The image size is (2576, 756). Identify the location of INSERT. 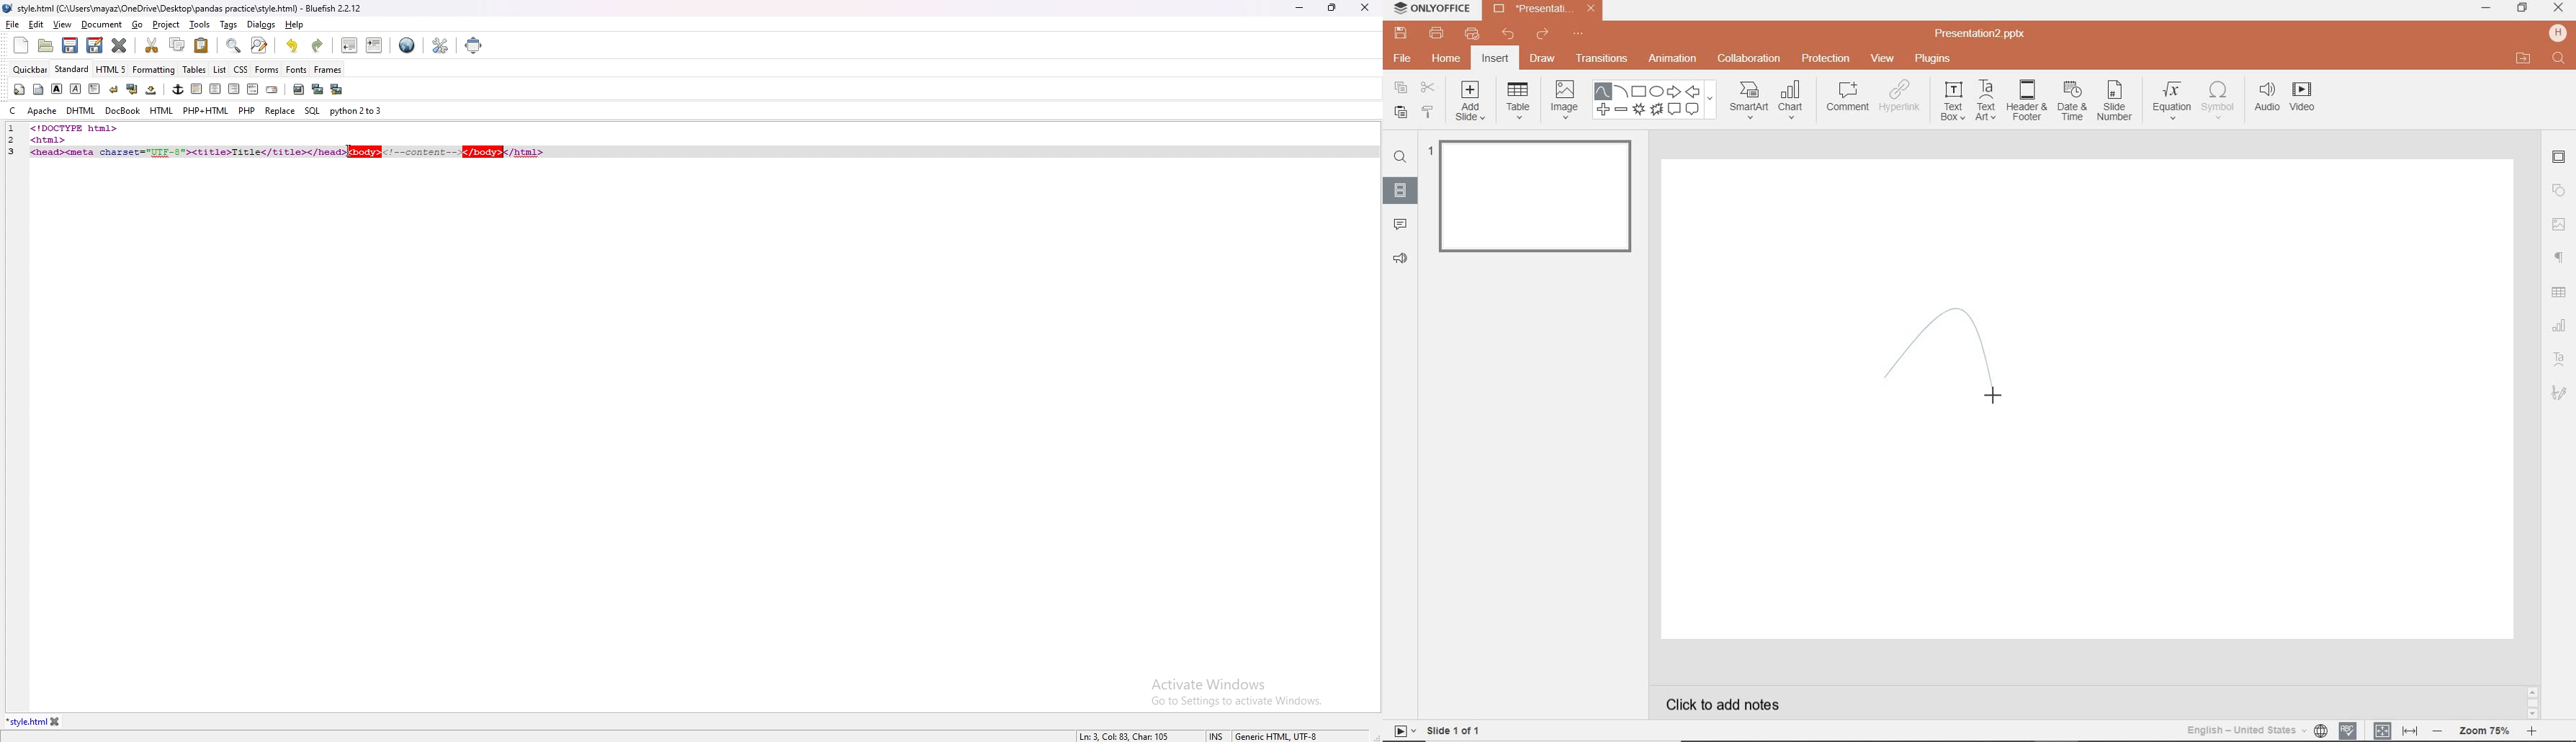
(1496, 59).